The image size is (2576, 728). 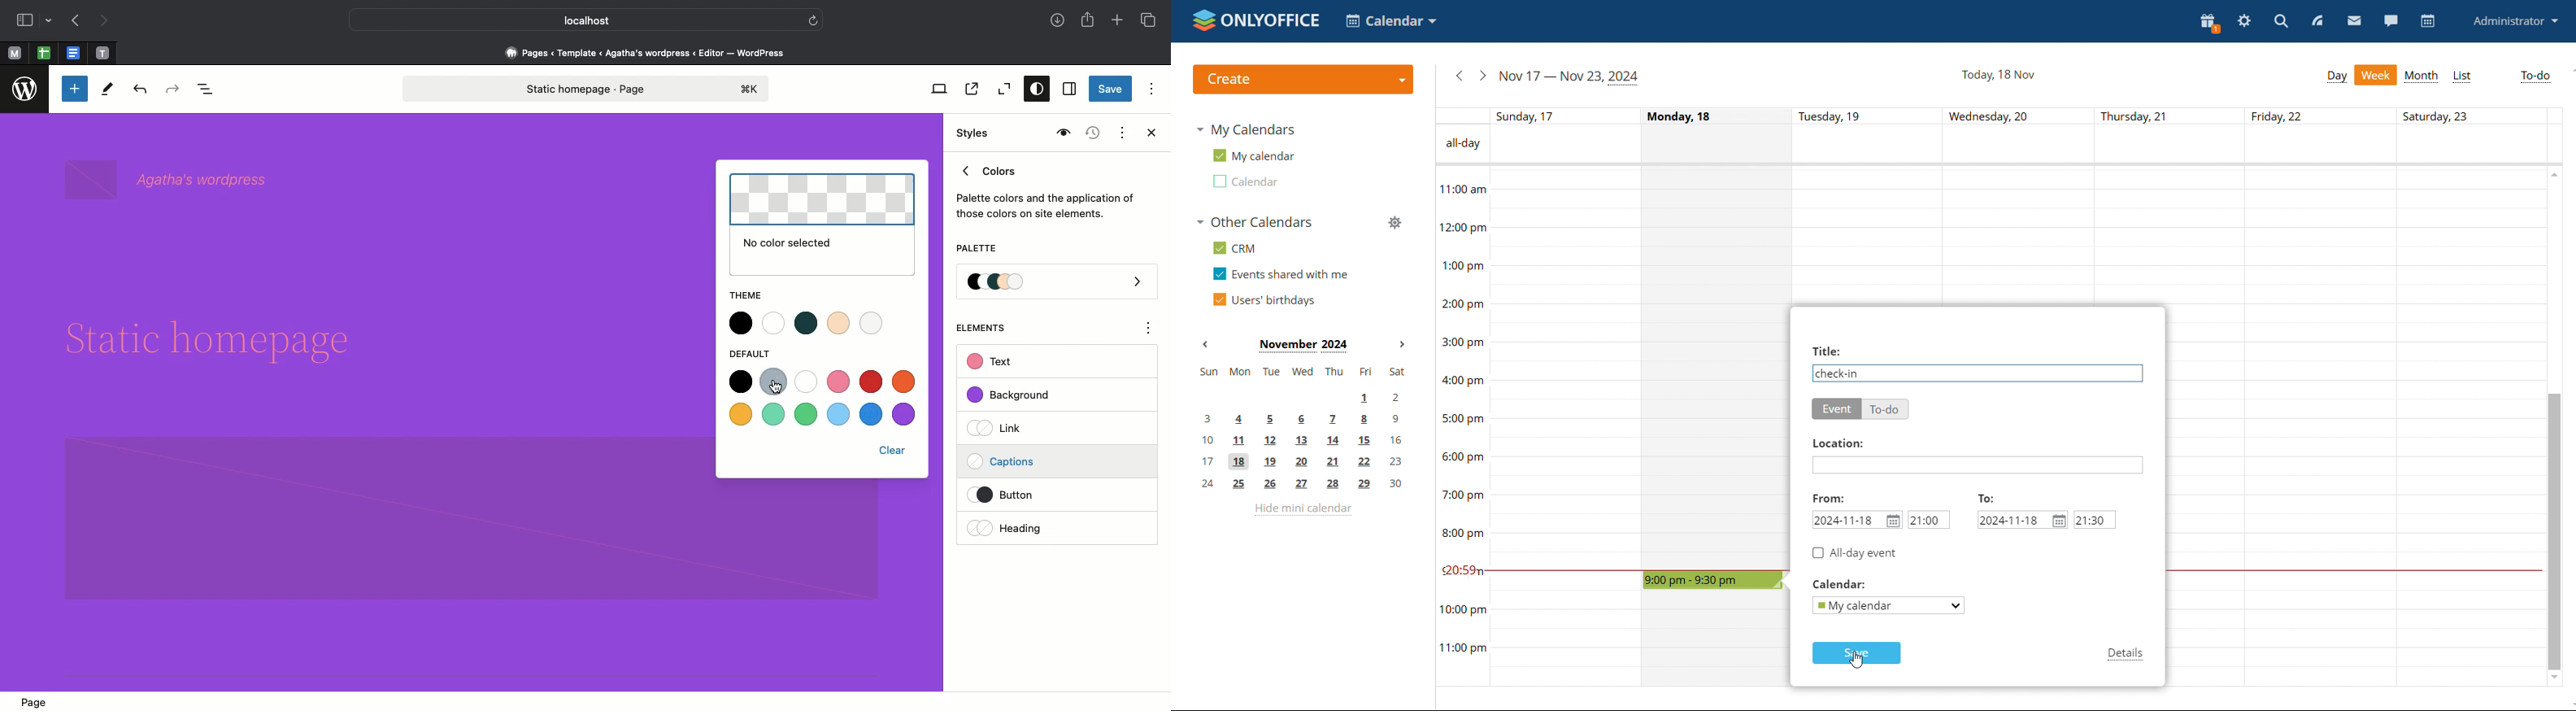 I want to click on scrollbar, so click(x=2551, y=531).